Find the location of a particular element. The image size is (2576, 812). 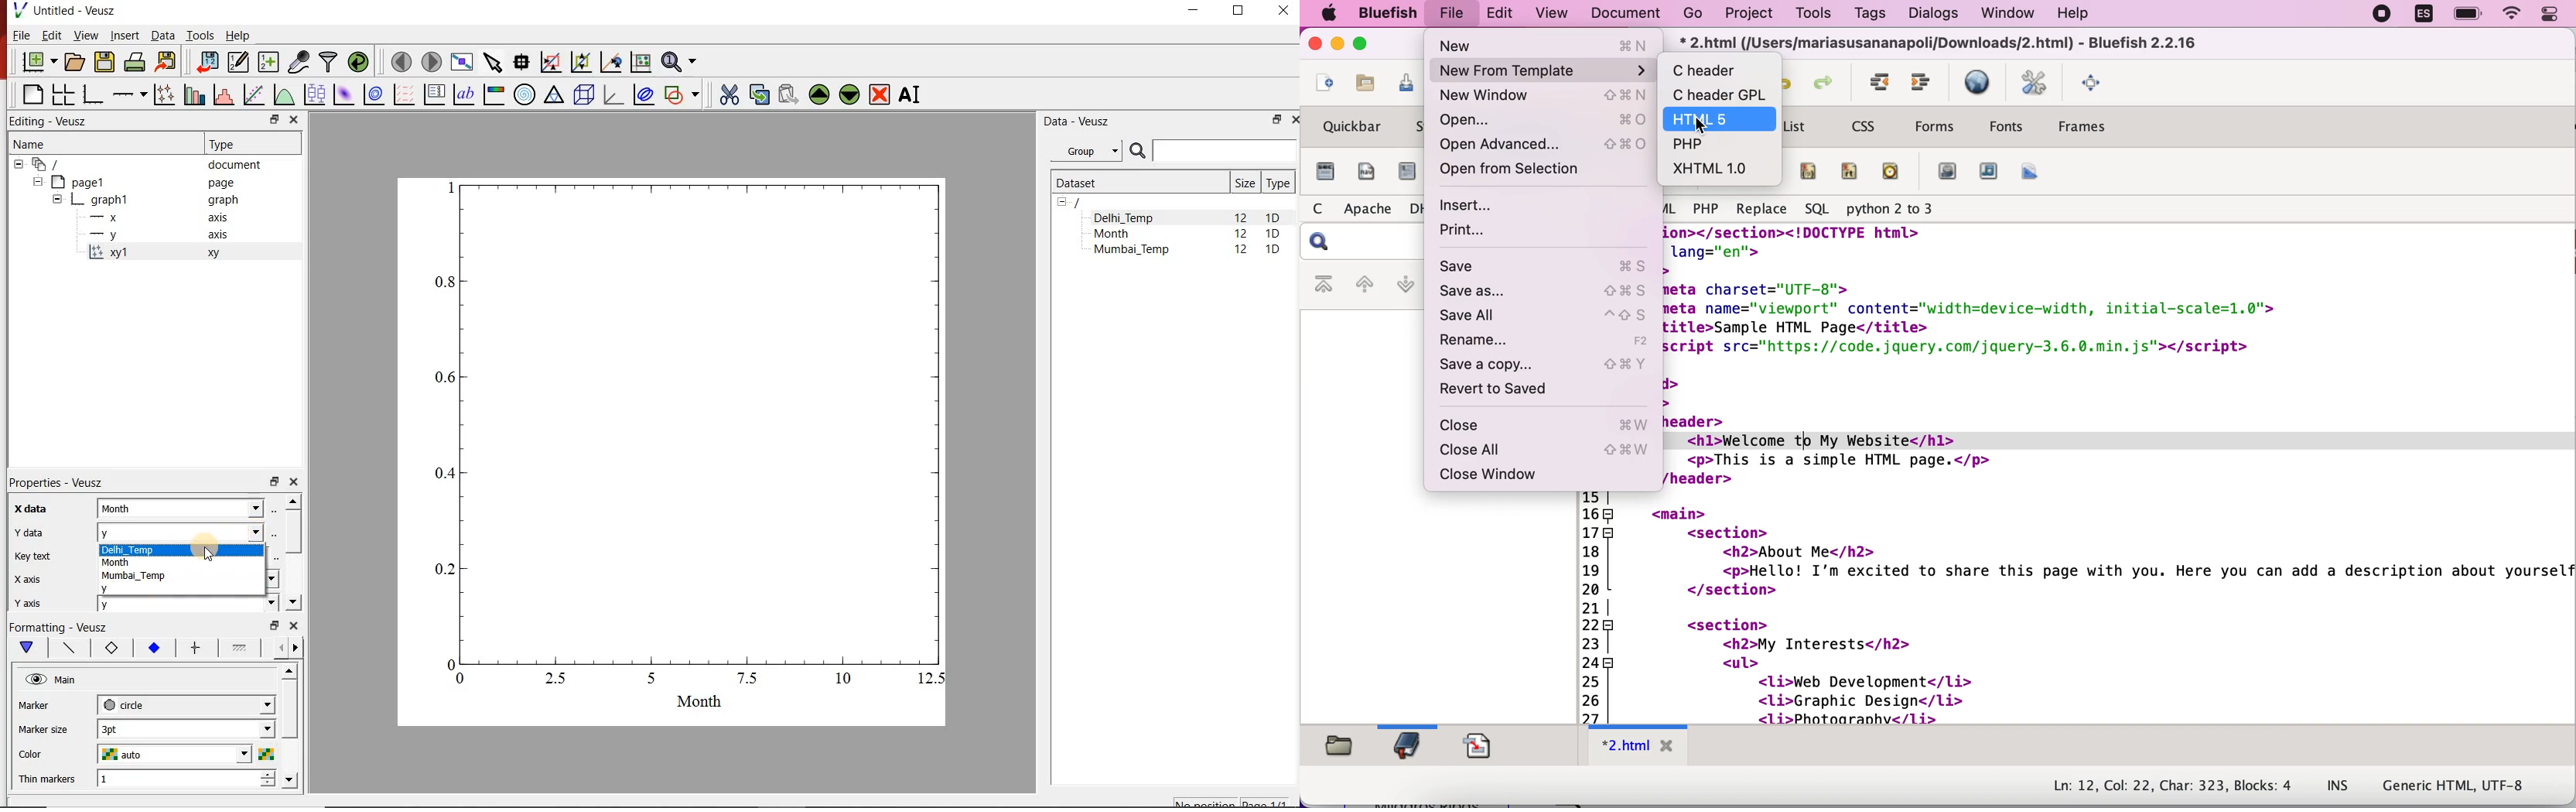

first bookmark is located at coordinates (1321, 282).